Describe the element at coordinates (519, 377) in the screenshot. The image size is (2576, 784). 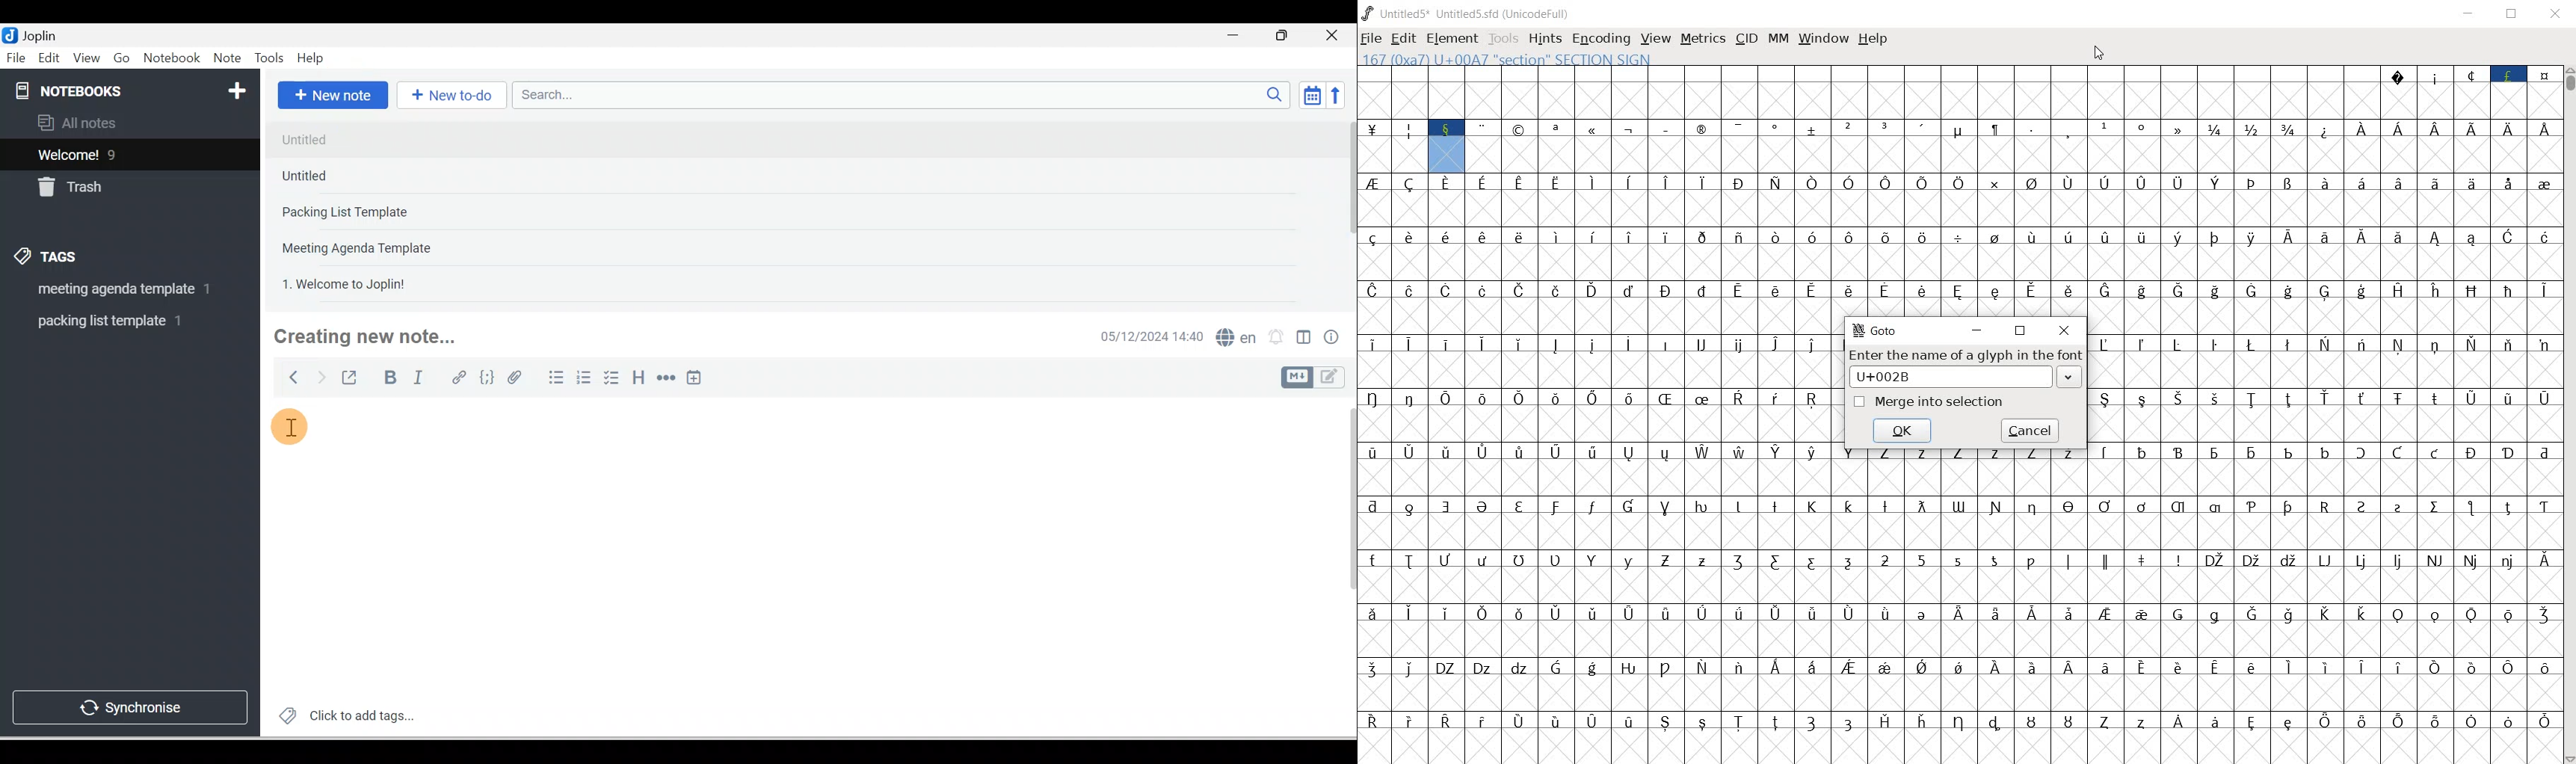
I see `Attach file` at that location.